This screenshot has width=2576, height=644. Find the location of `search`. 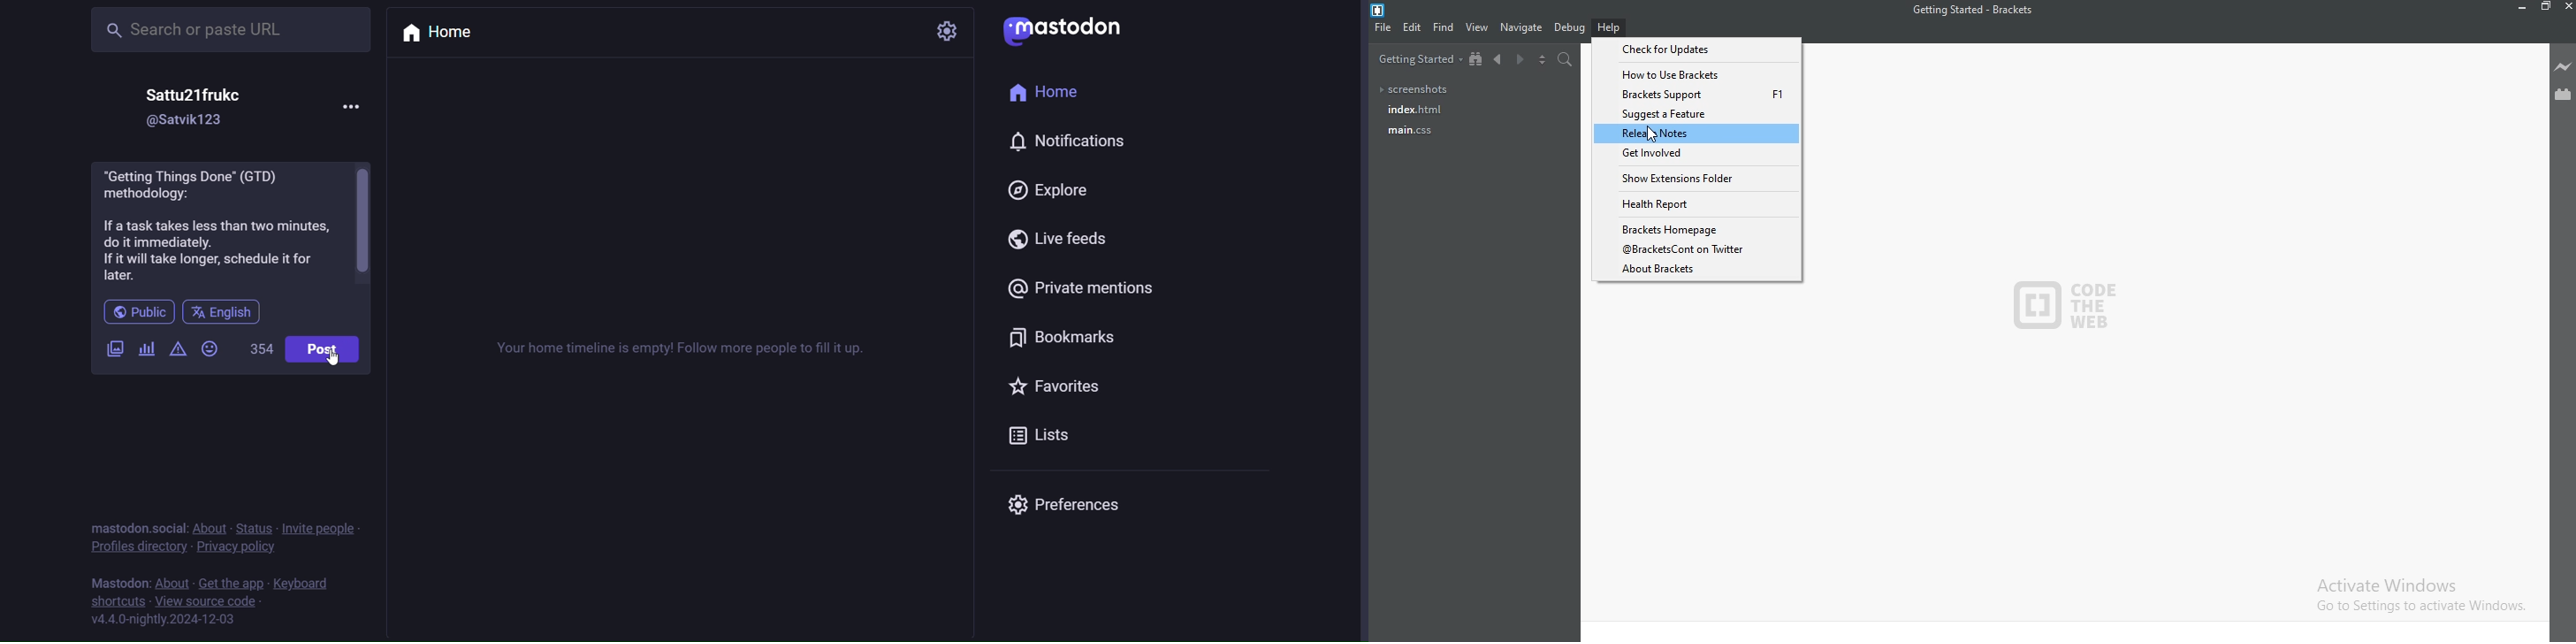

search is located at coordinates (235, 30).